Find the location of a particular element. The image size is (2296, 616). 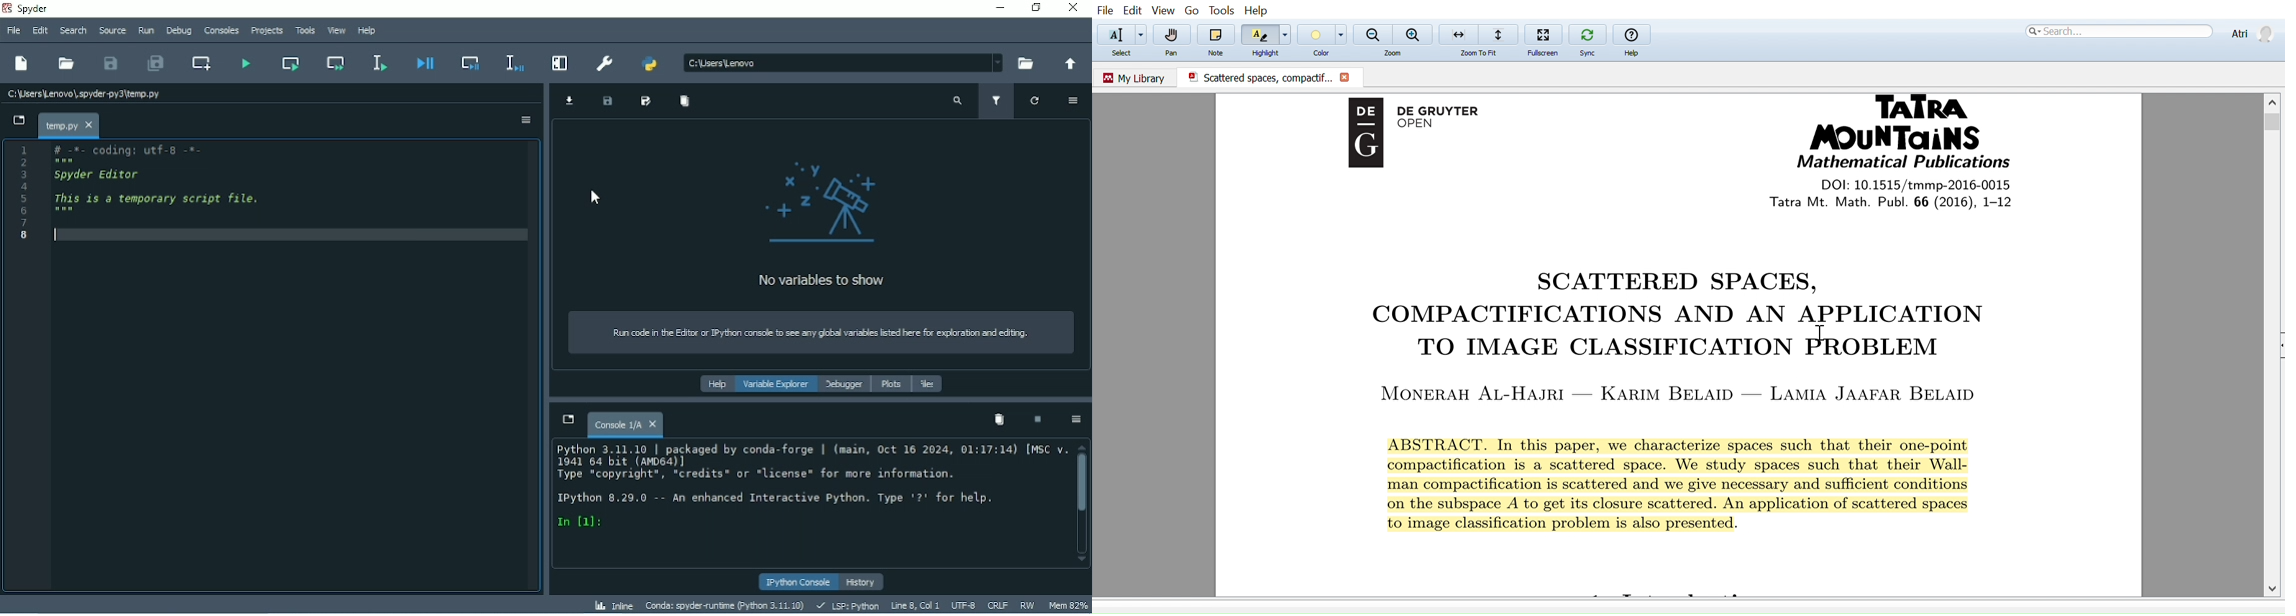

Highlight is located at coordinates (1266, 53).